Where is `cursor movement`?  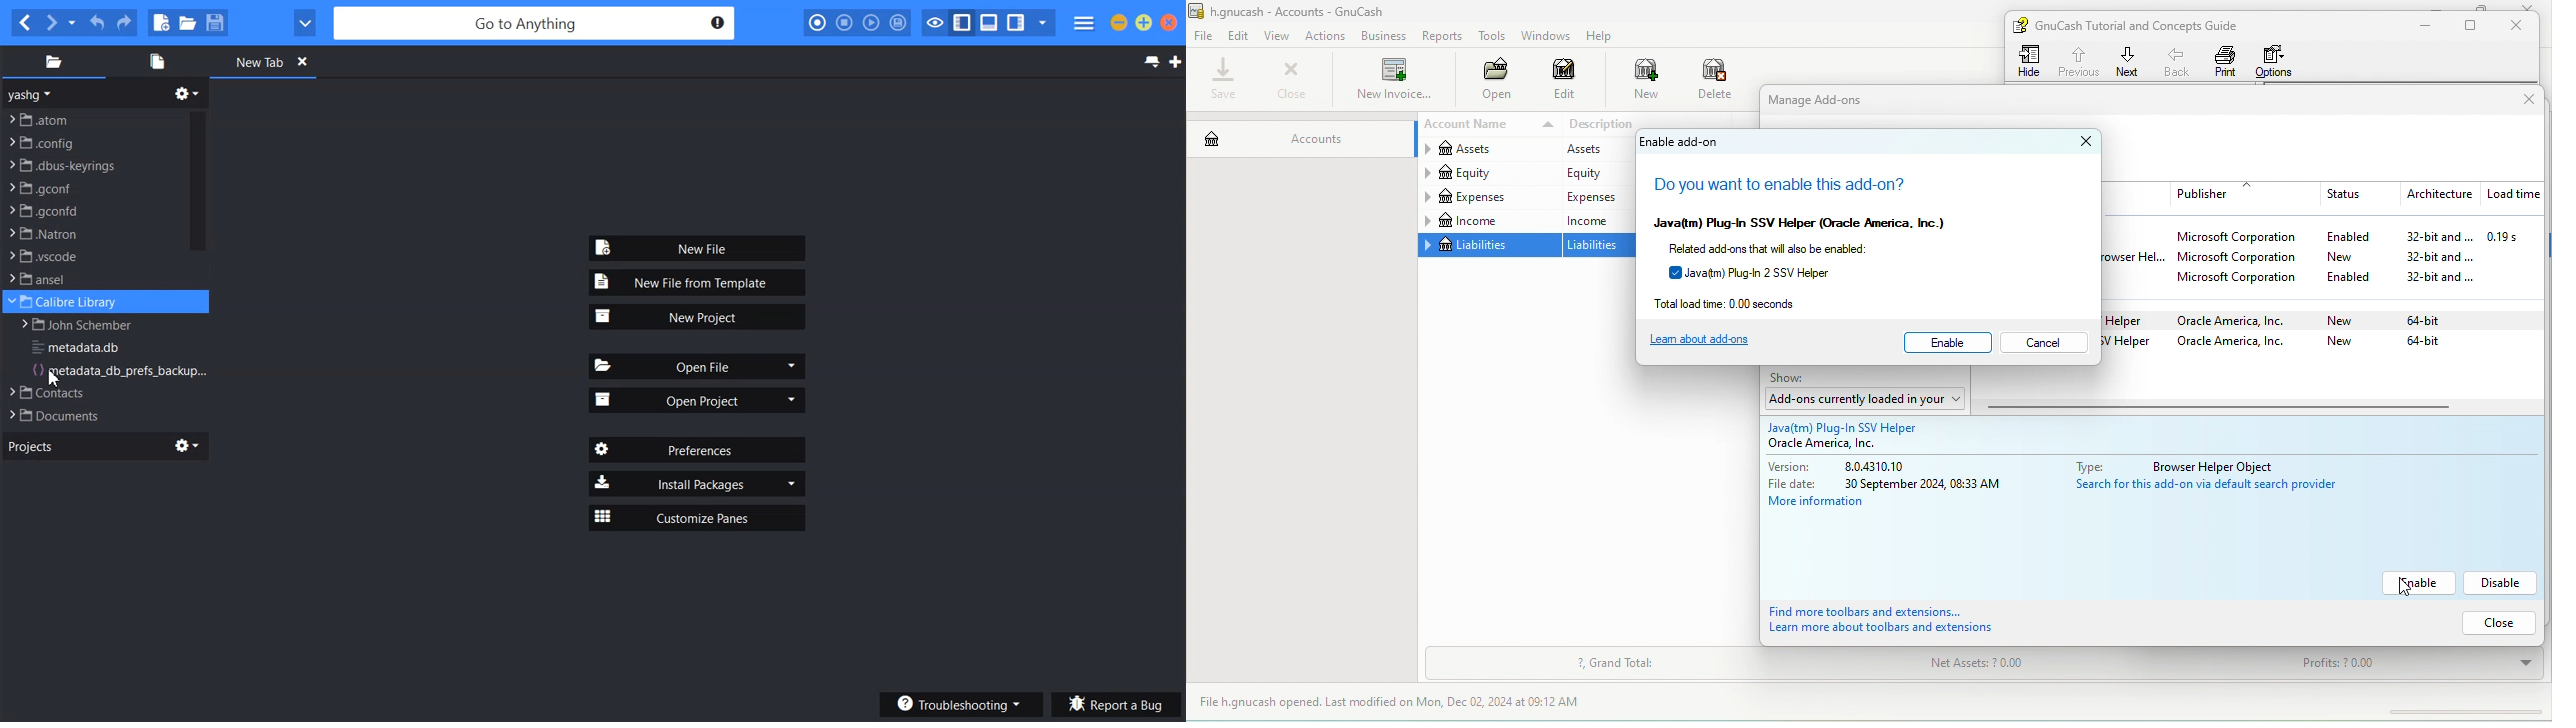 cursor movement is located at coordinates (2401, 590).